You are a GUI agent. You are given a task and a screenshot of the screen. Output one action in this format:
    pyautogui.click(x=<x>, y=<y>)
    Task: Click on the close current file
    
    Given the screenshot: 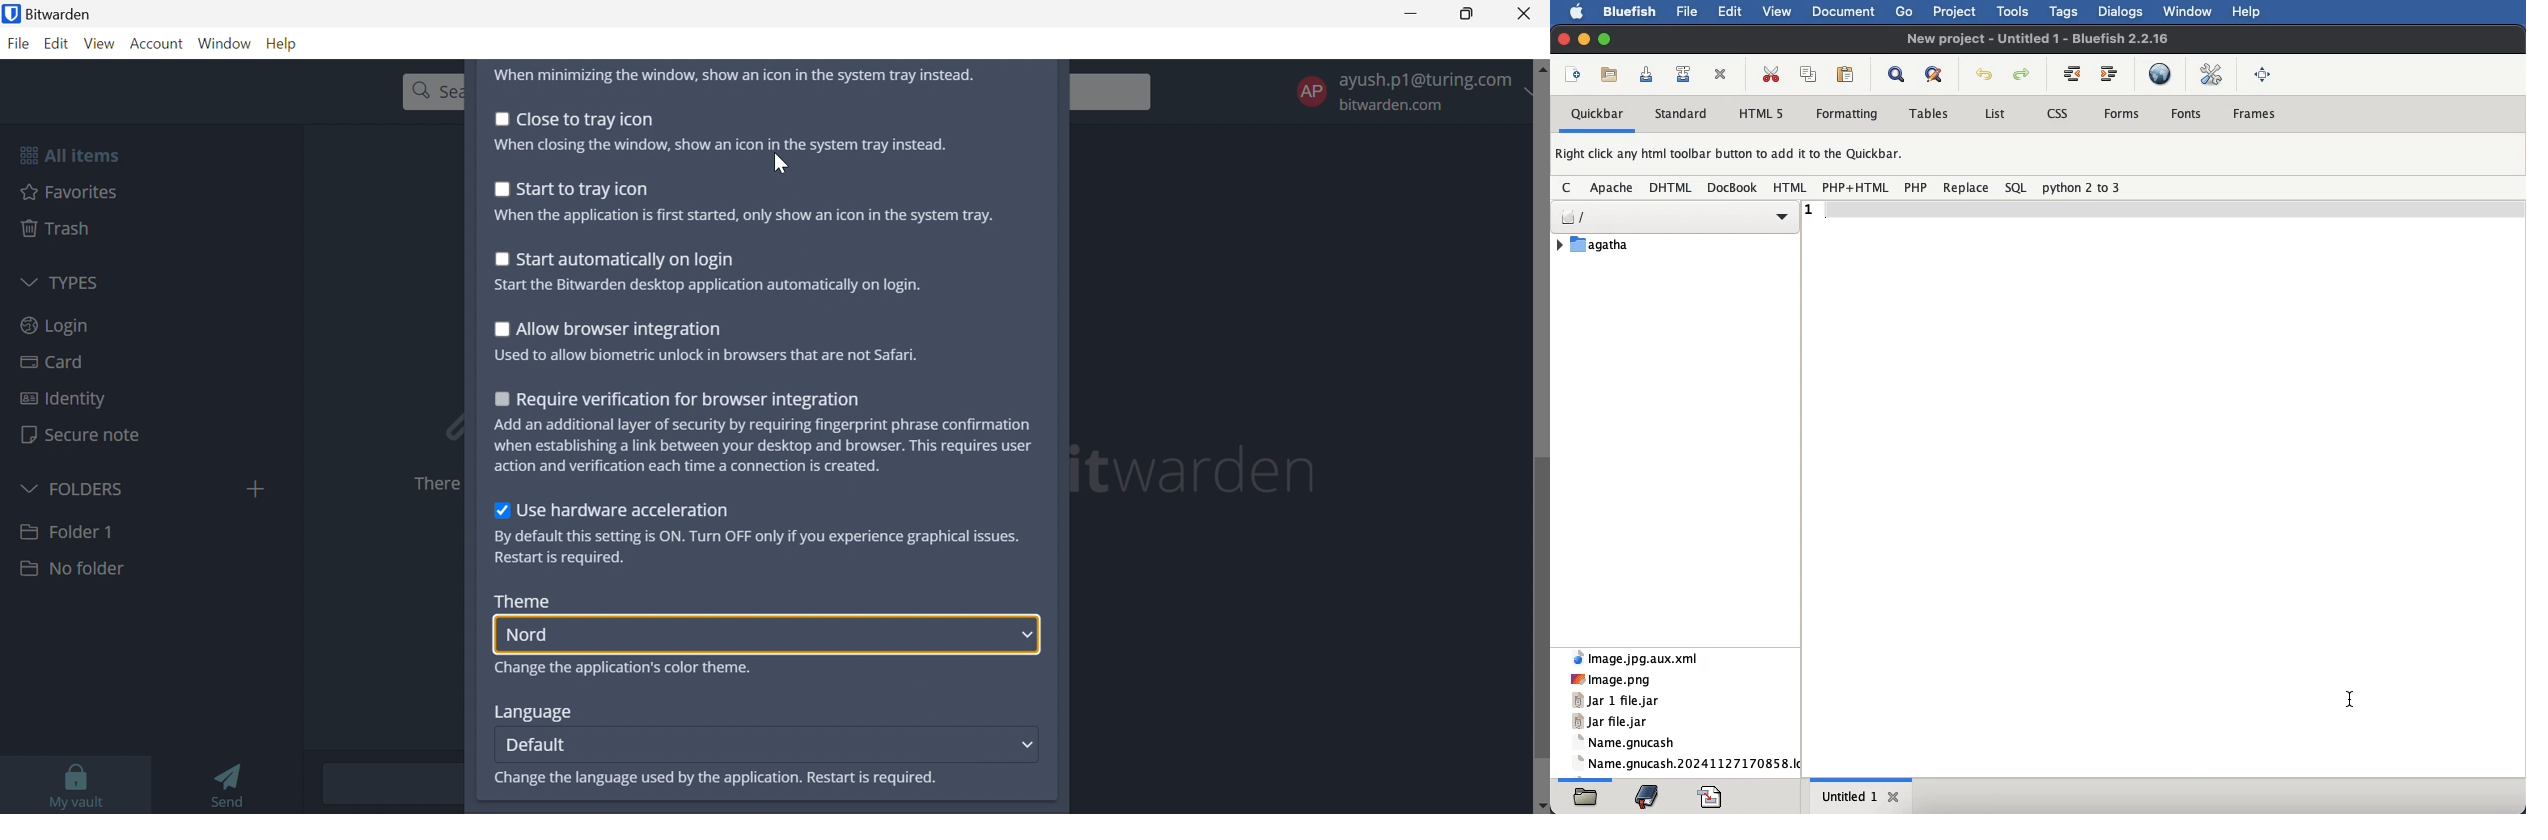 What is the action you would take?
    pyautogui.click(x=1722, y=75)
    